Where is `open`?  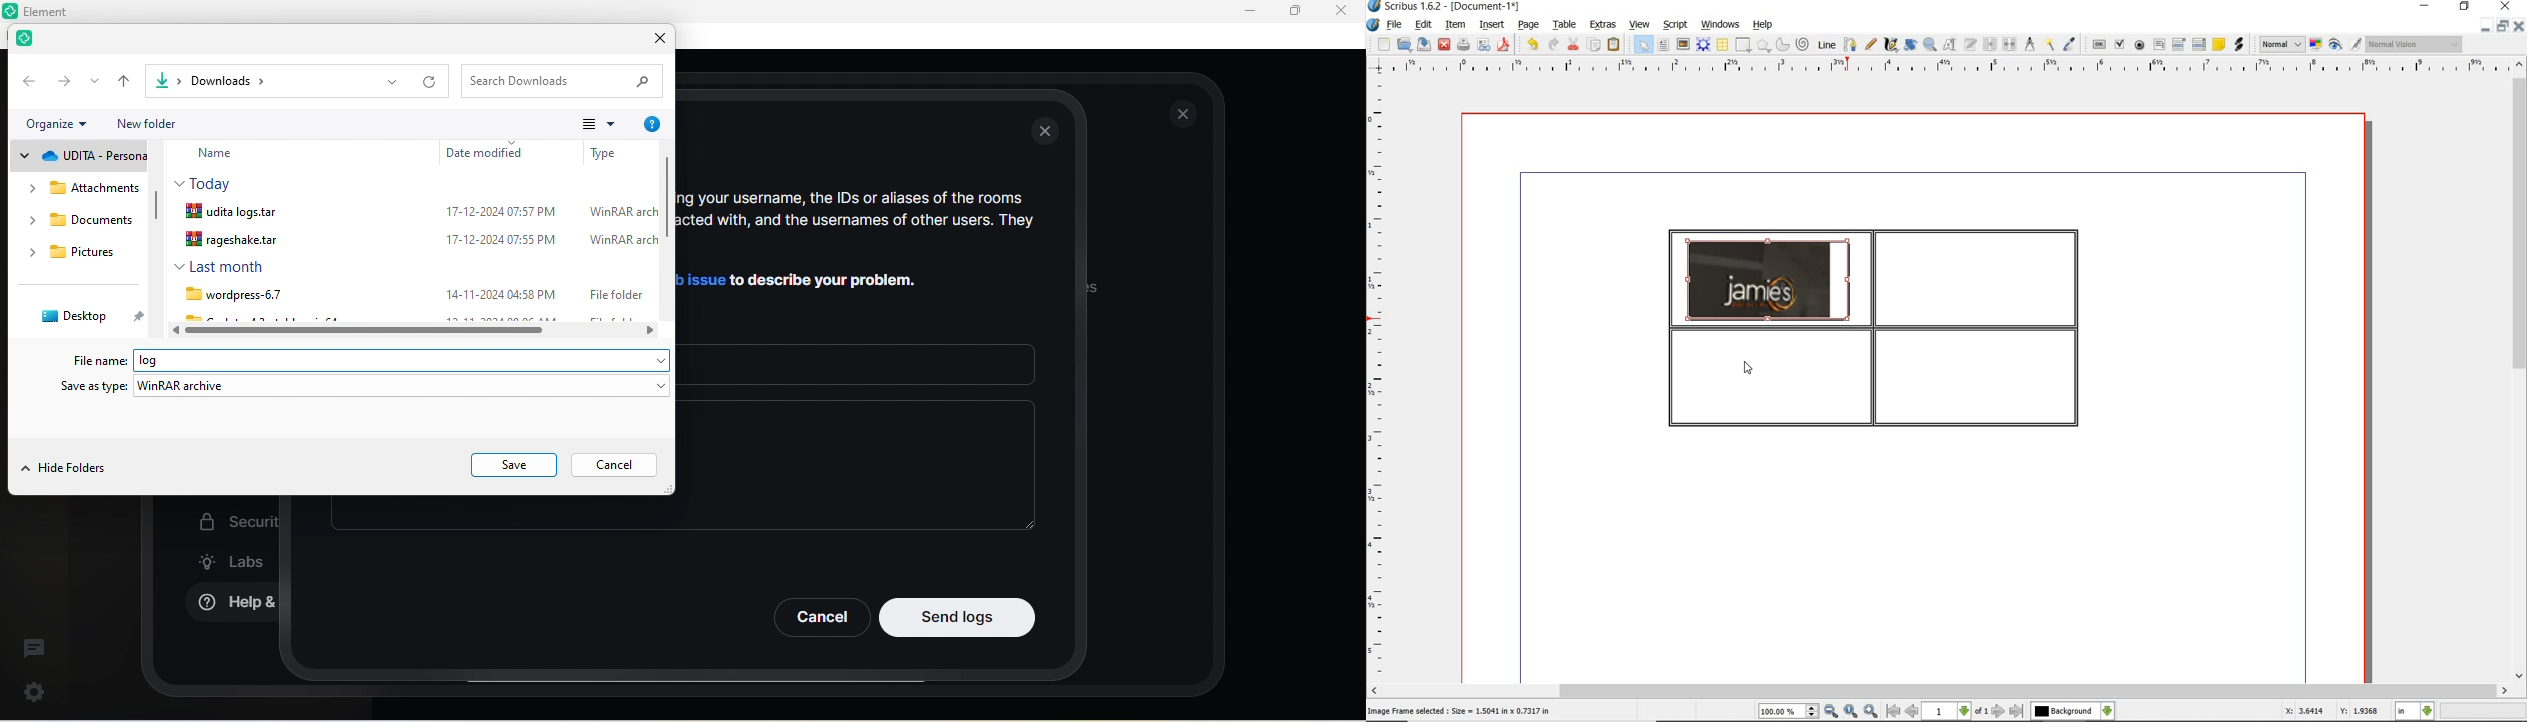
open is located at coordinates (1405, 45).